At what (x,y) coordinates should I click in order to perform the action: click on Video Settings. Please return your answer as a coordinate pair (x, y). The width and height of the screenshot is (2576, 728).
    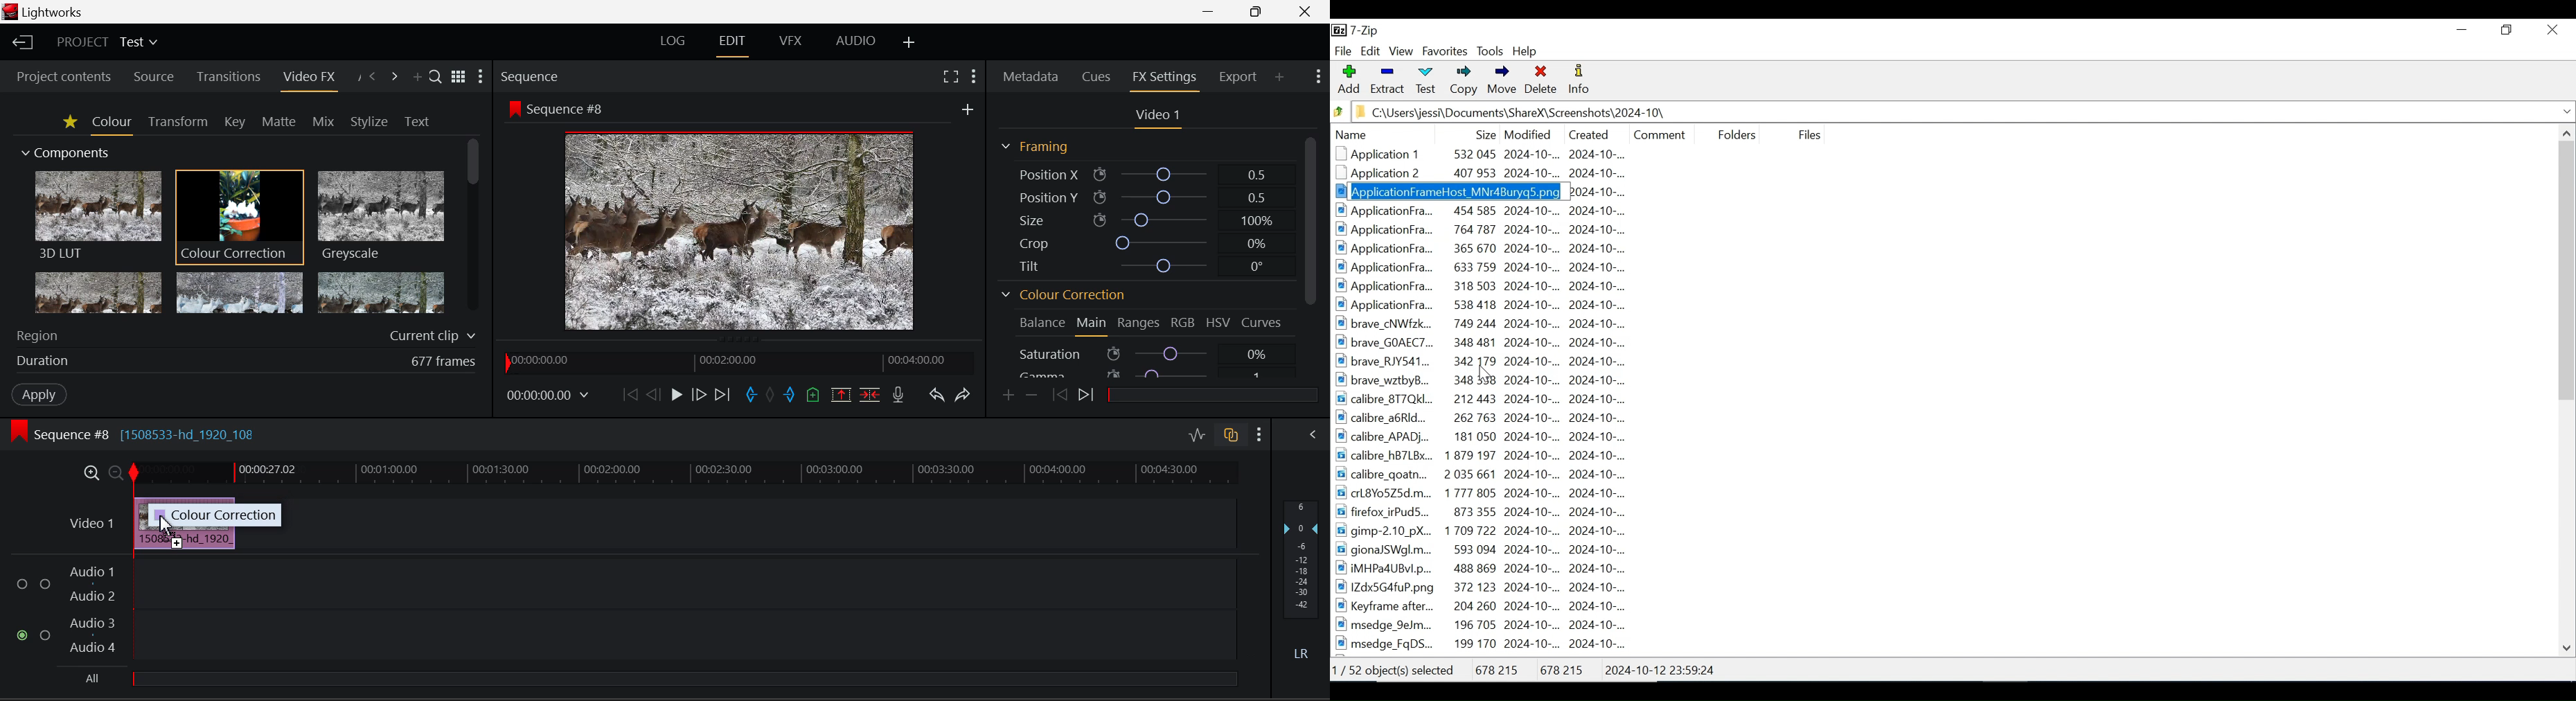
    Looking at the image, I should click on (1155, 116).